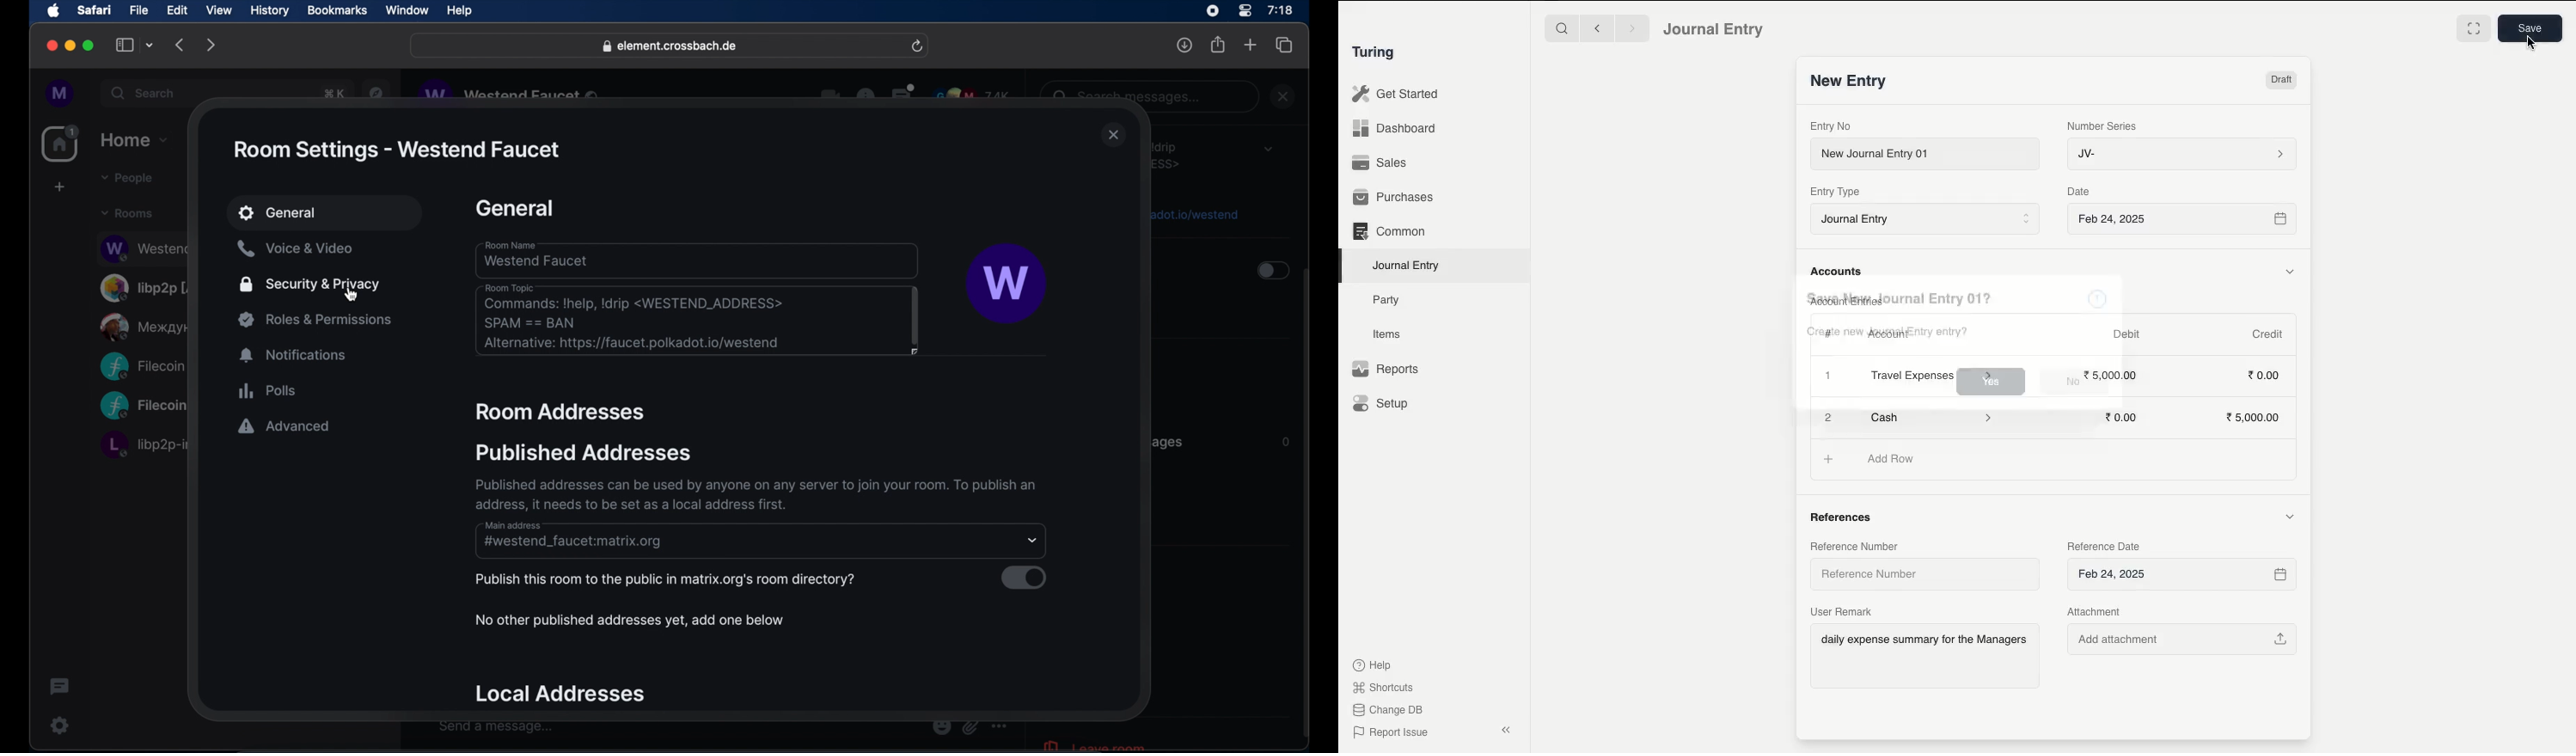 Image resolution: width=2576 pixels, height=756 pixels. What do you see at coordinates (664, 581) in the screenshot?
I see `publish this room to the public in matrix.org's room directory` at bounding box center [664, 581].